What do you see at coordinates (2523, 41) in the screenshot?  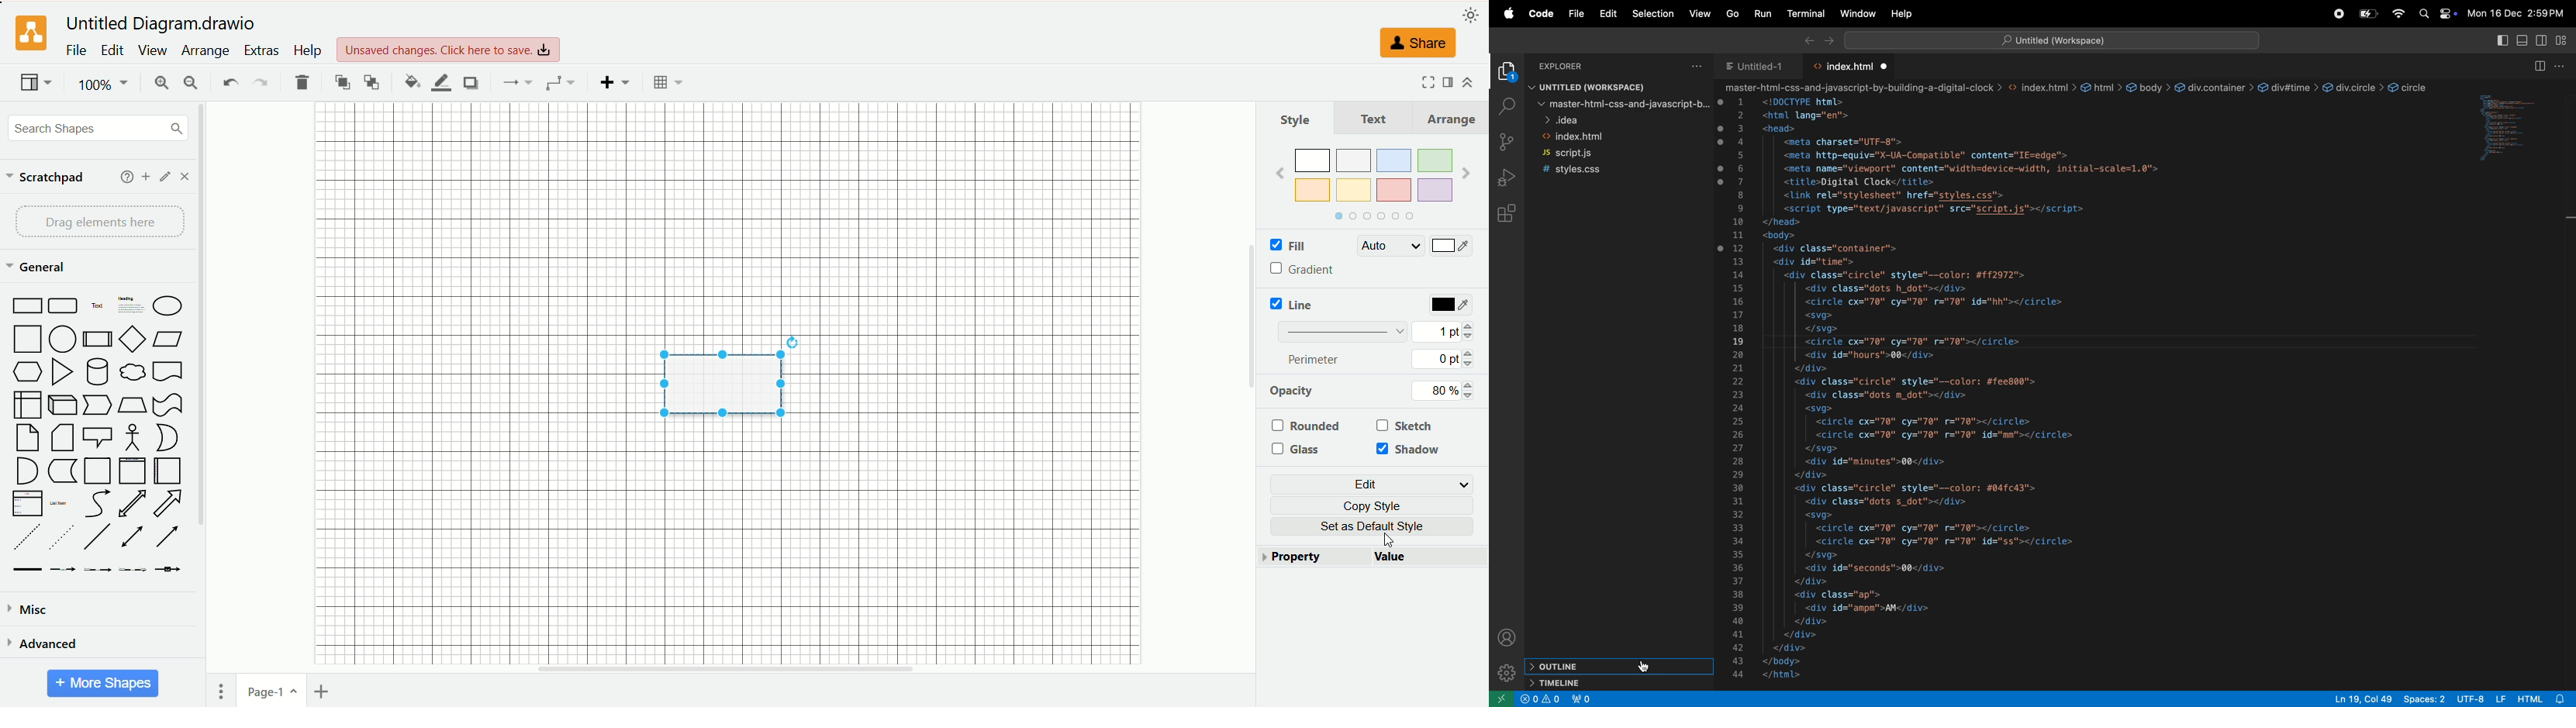 I see `toggle panel` at bounding box center [2523, 41].